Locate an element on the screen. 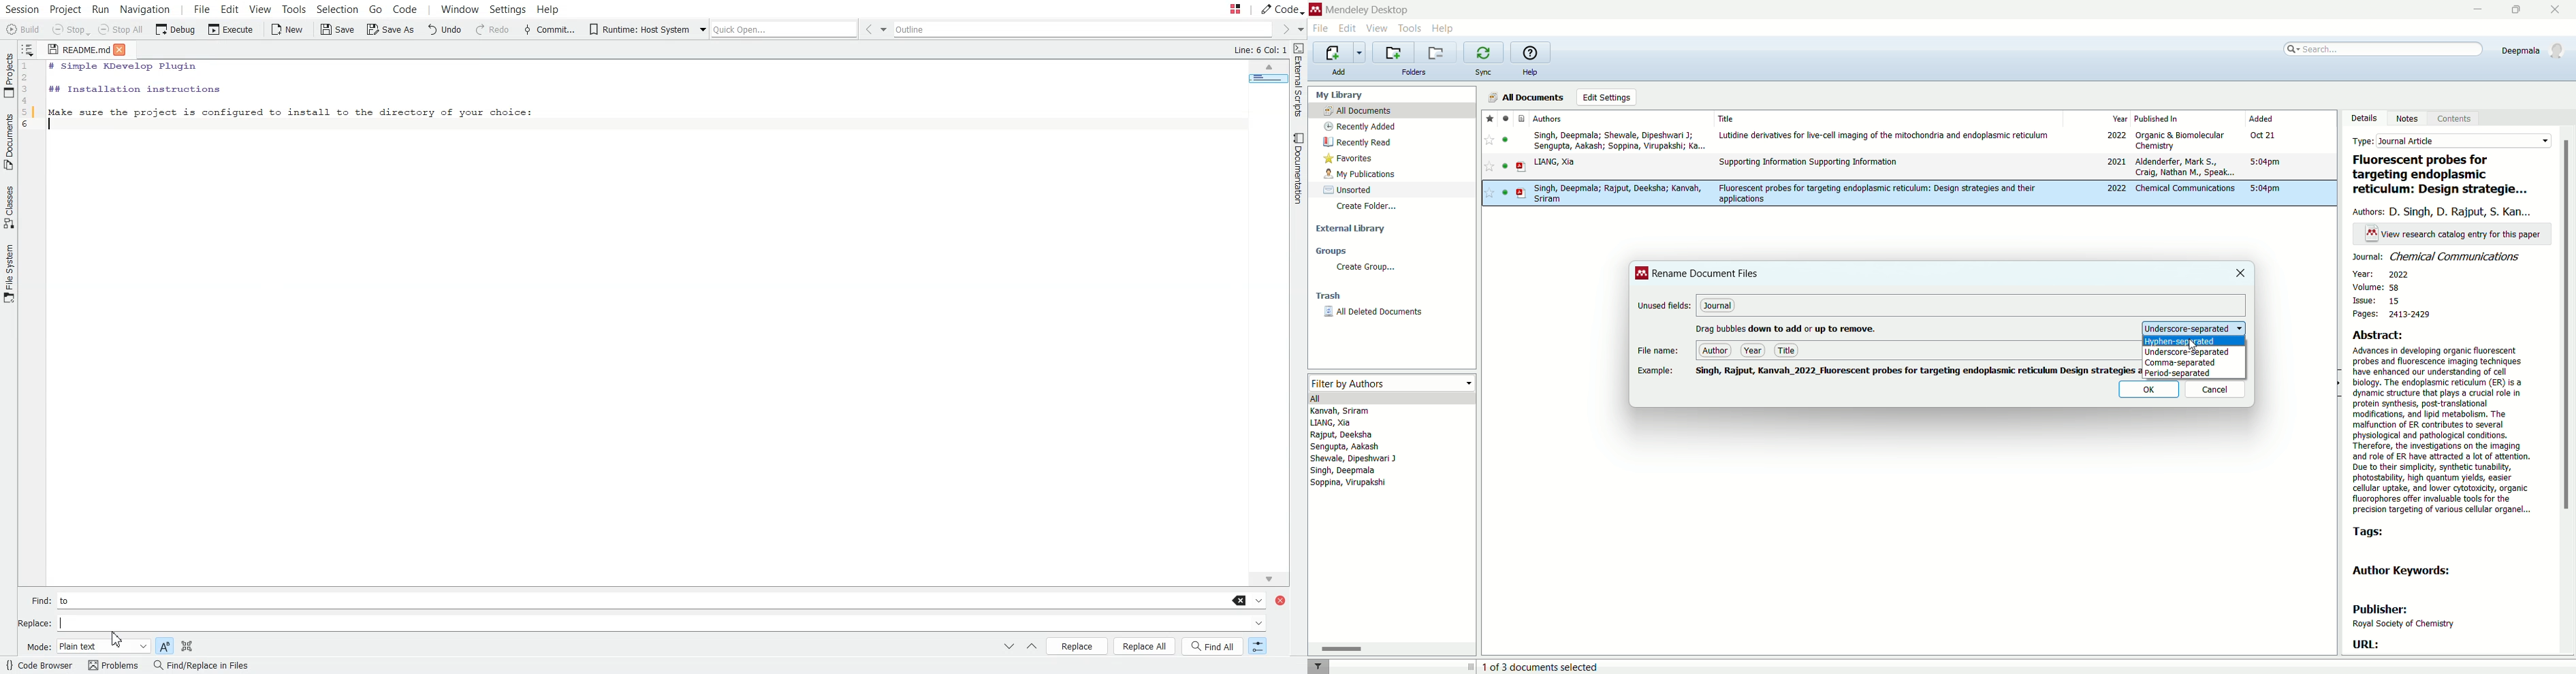  read/unread is located at coordinates (1504, 118).